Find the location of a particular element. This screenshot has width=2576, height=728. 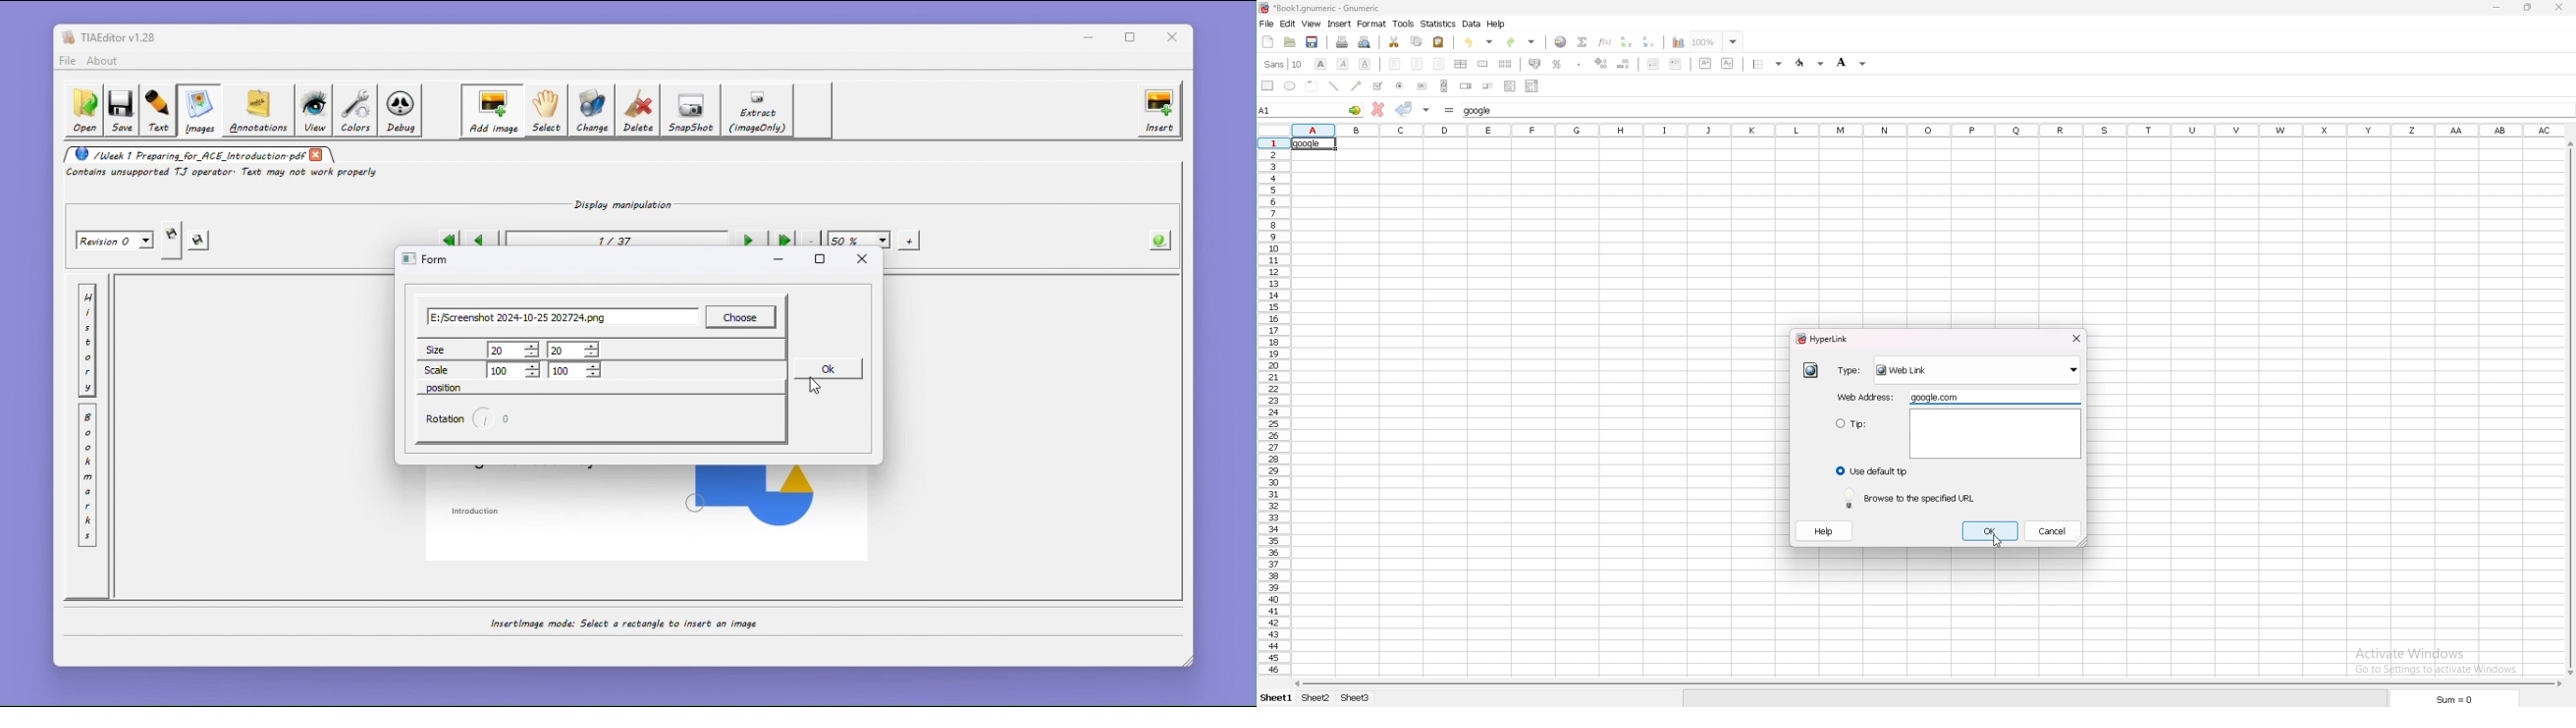

data is located at coordinates (1472, 23).